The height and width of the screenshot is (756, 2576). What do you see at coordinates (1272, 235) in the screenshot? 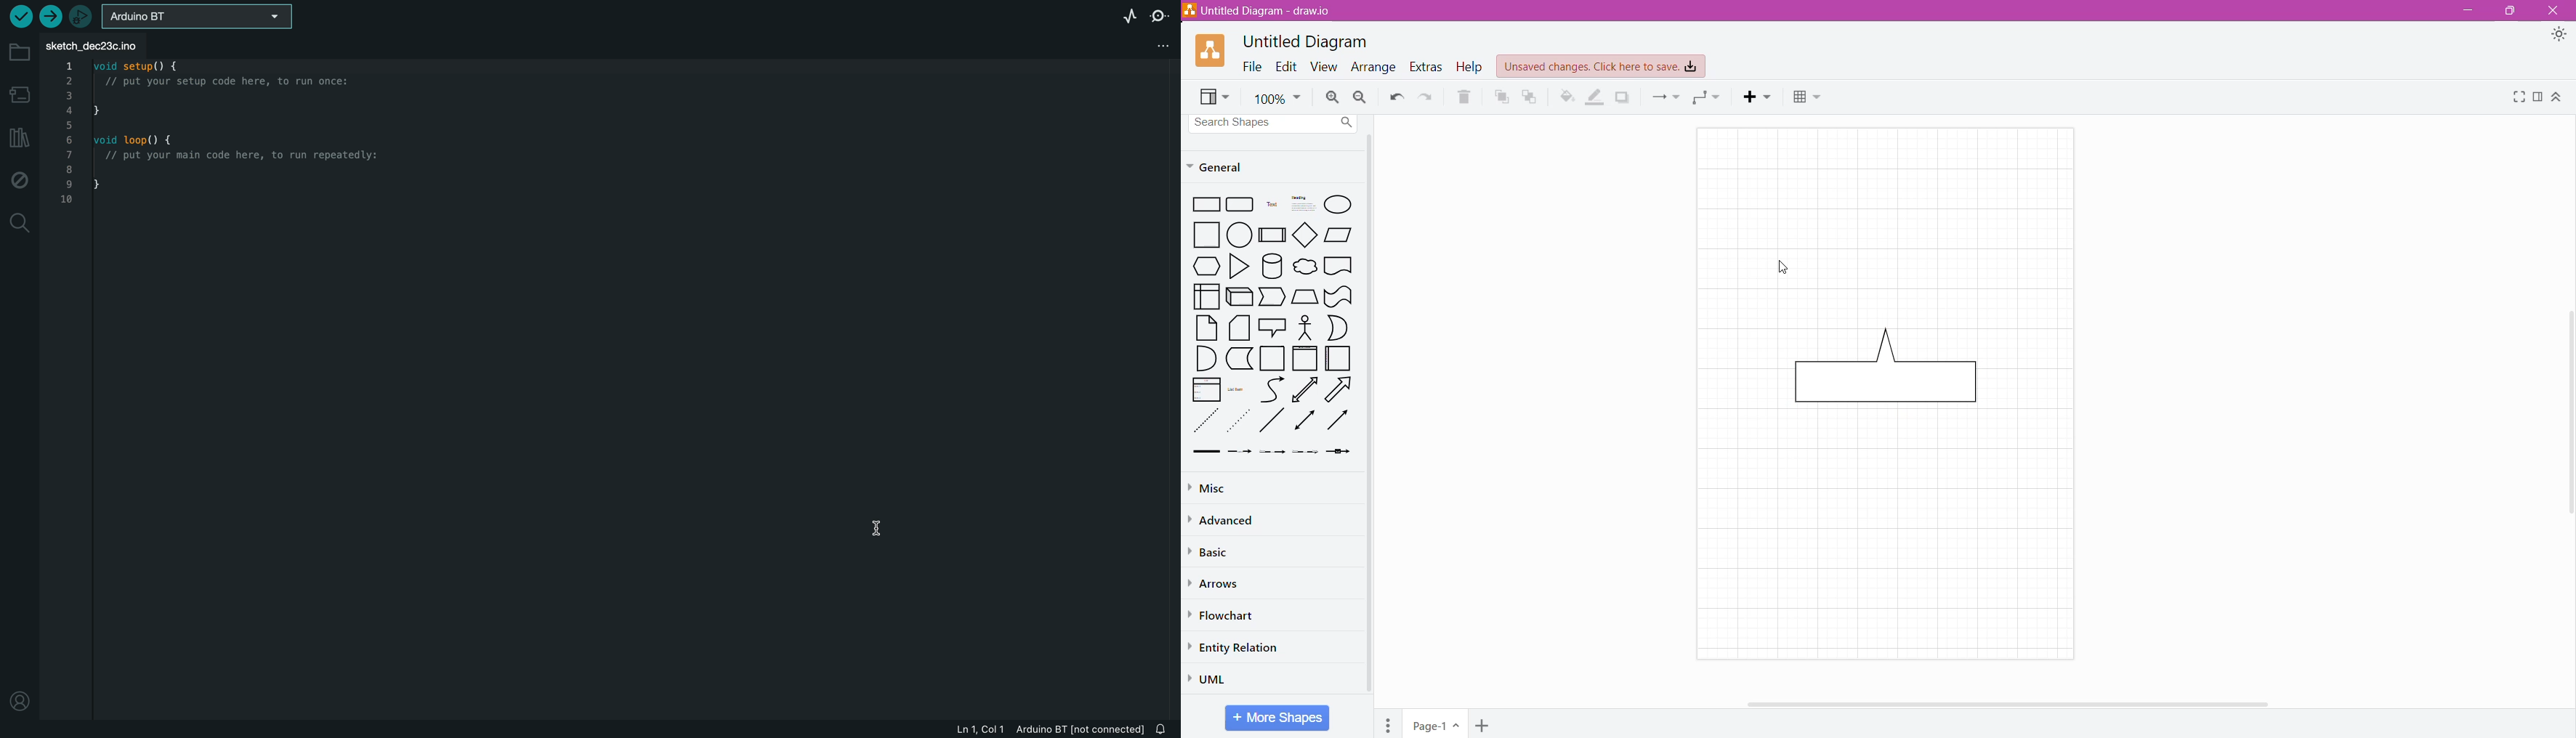
I see `subprocess` at bounding box center [1272, 235].